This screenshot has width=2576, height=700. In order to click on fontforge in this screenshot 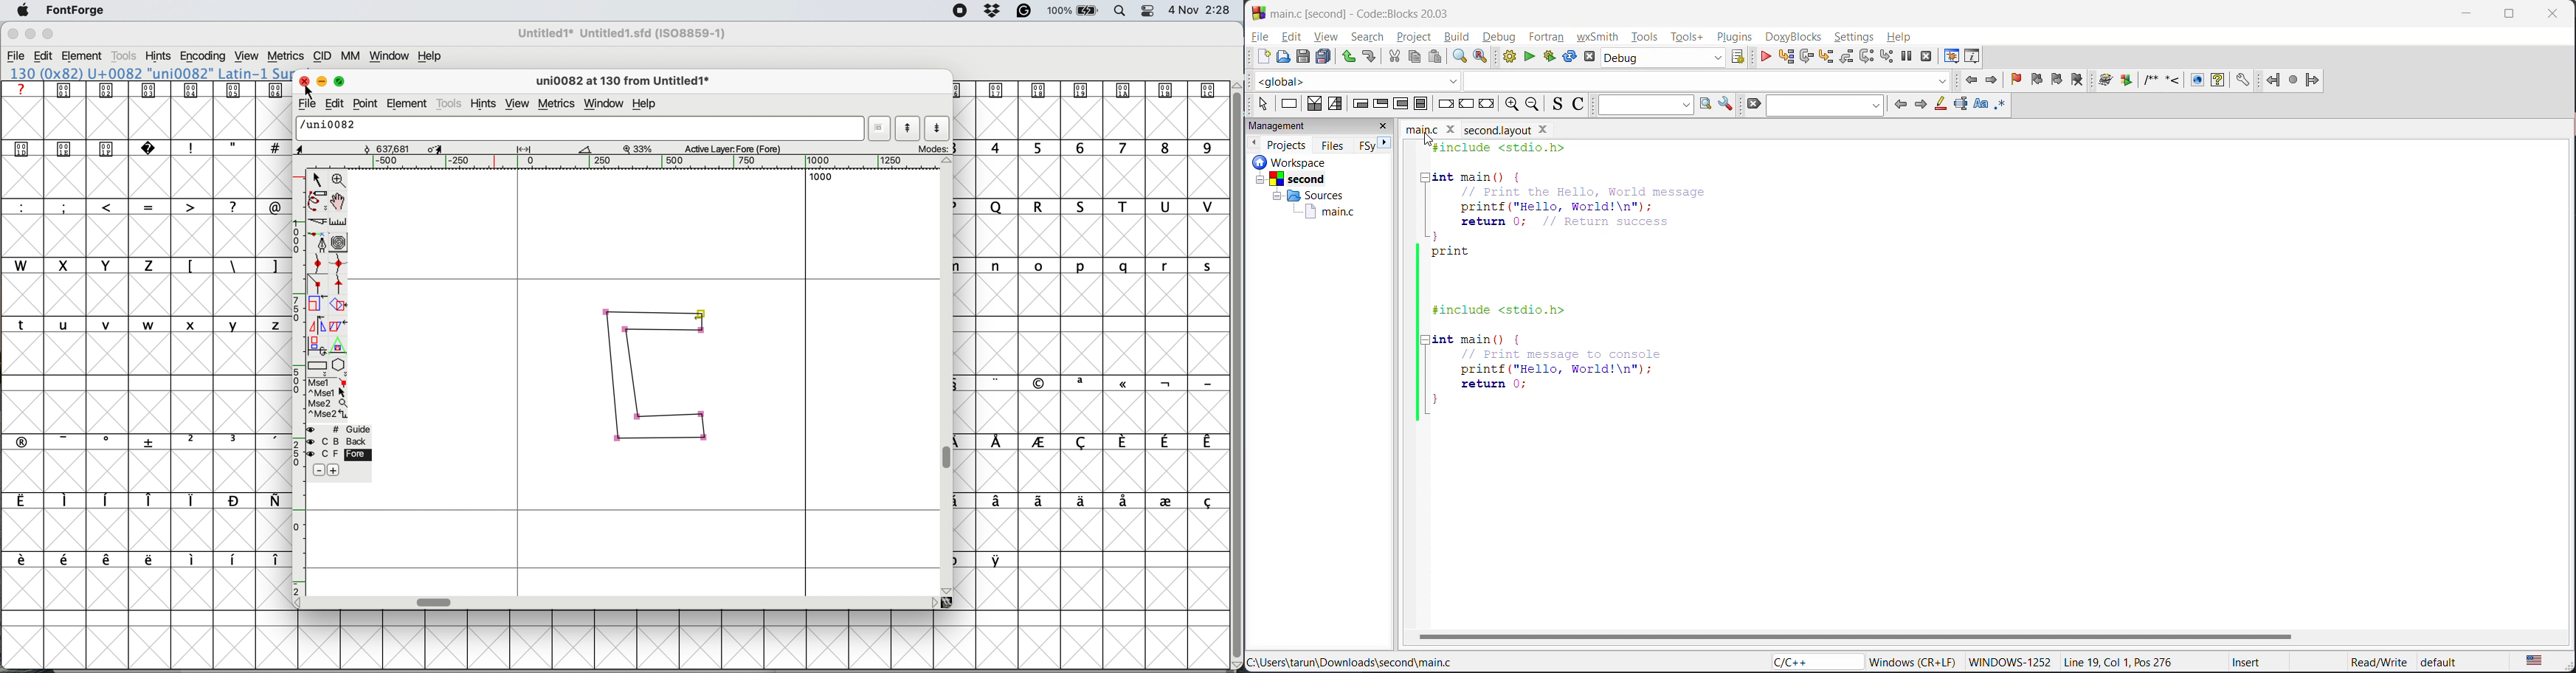, I will do `click(76, 10)`.